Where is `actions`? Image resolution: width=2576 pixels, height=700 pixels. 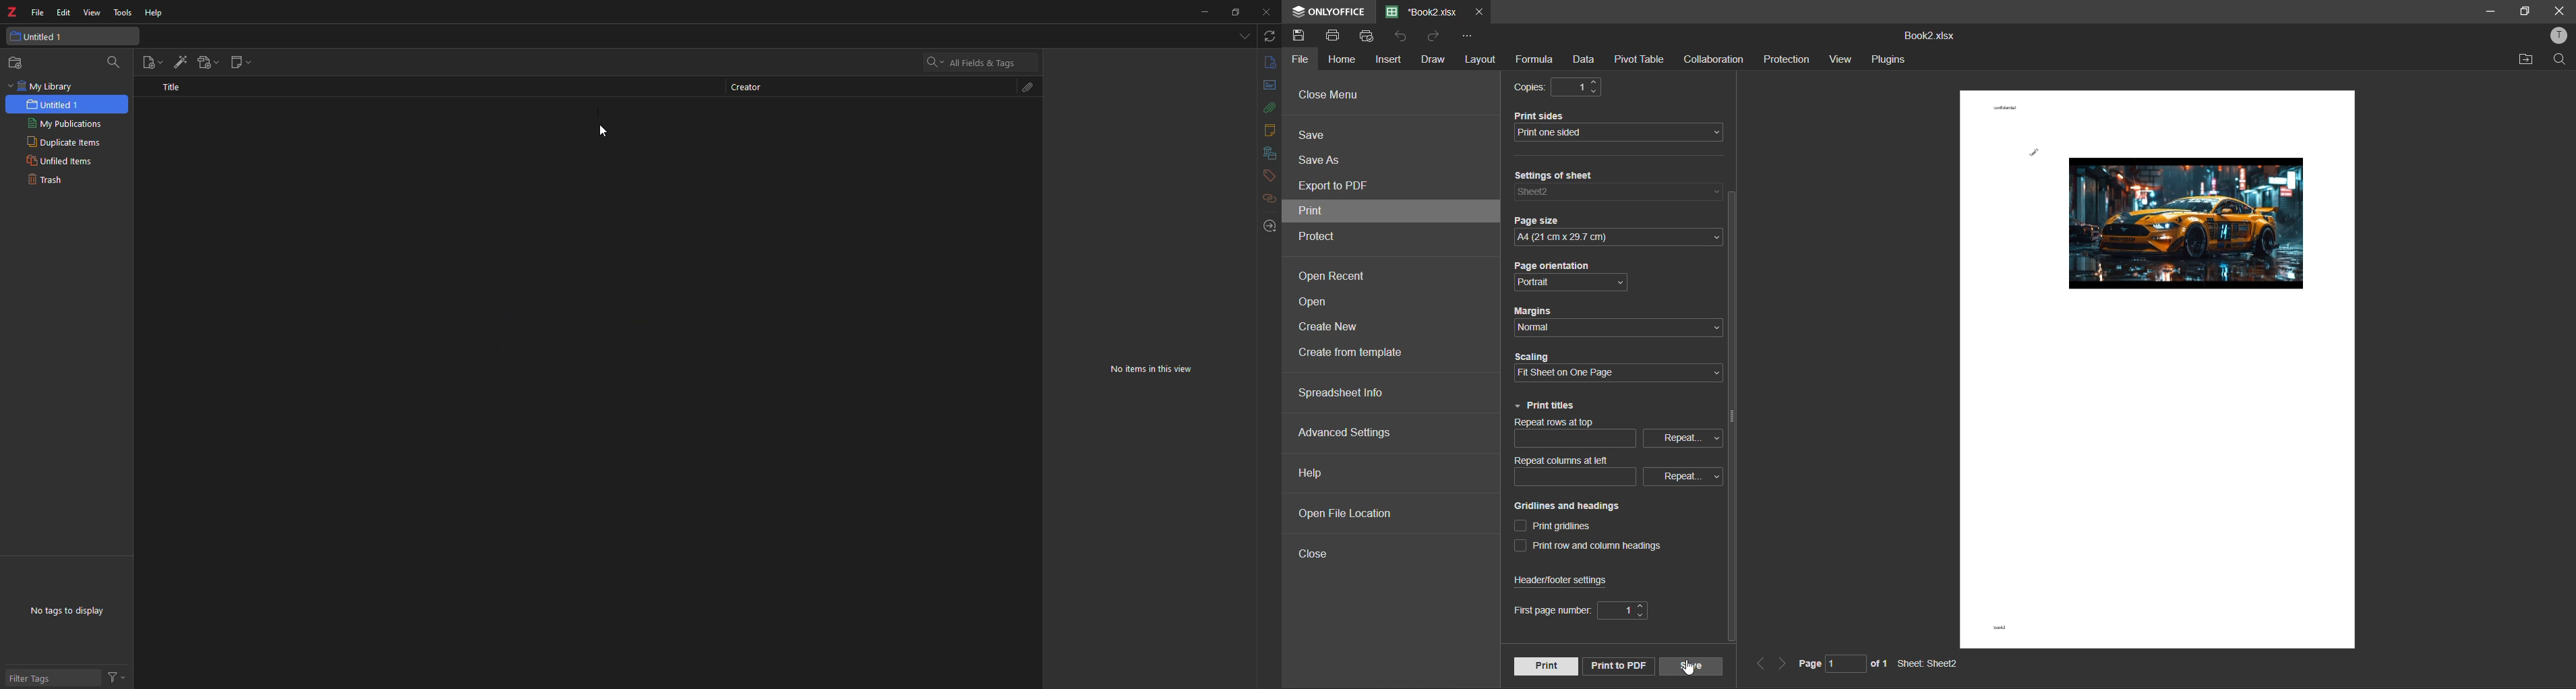
actions is located at coordinates (119, 677).